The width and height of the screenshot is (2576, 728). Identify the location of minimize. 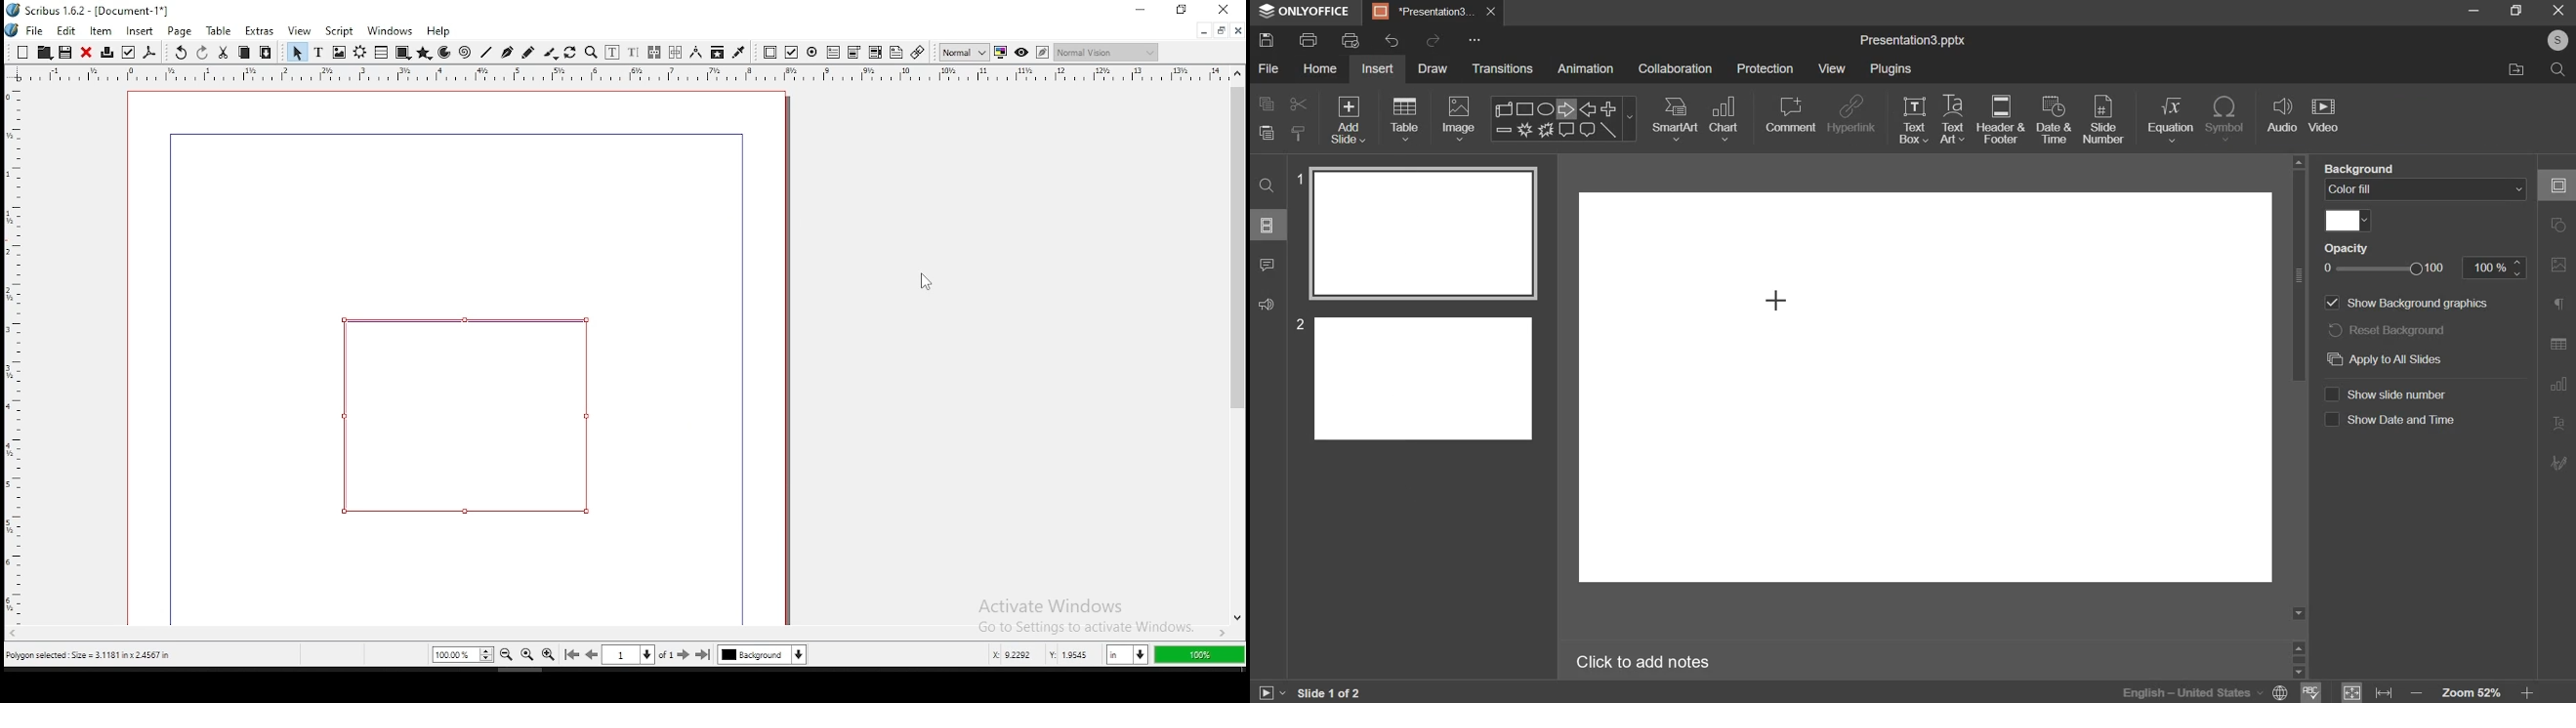
(2475, 10).